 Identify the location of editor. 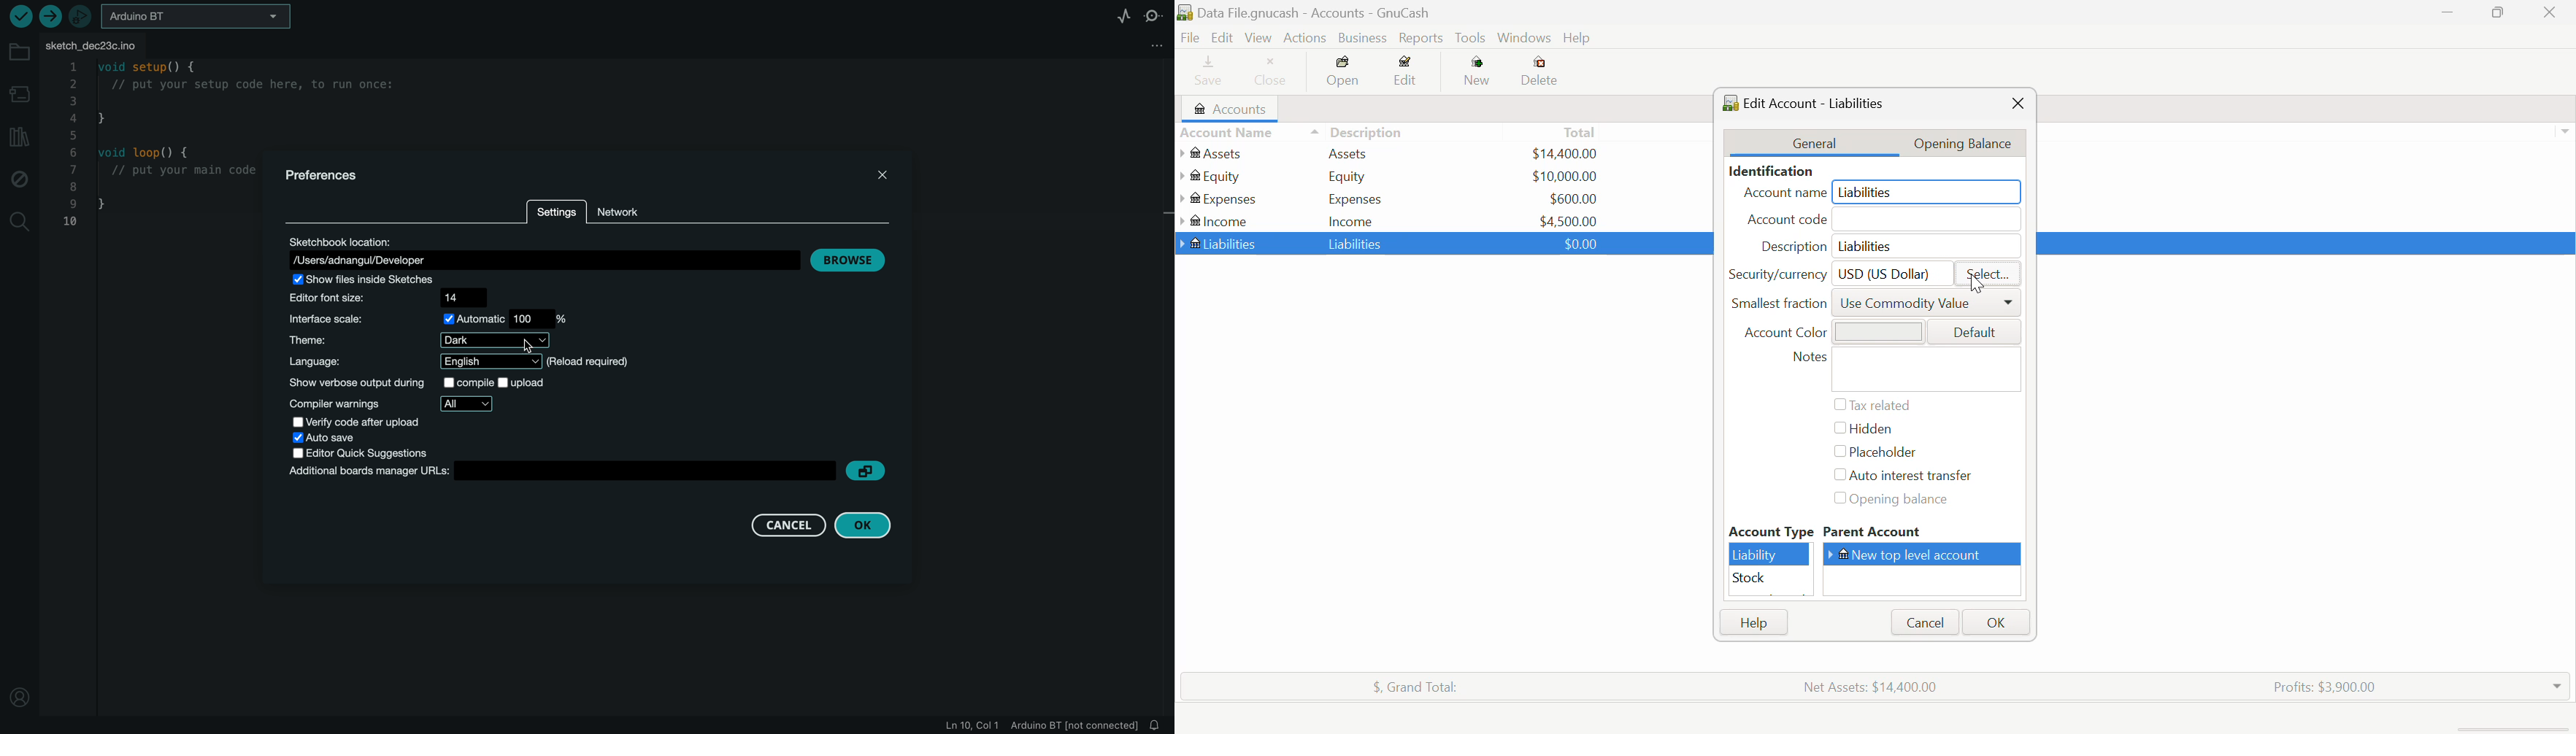
(369, 453).